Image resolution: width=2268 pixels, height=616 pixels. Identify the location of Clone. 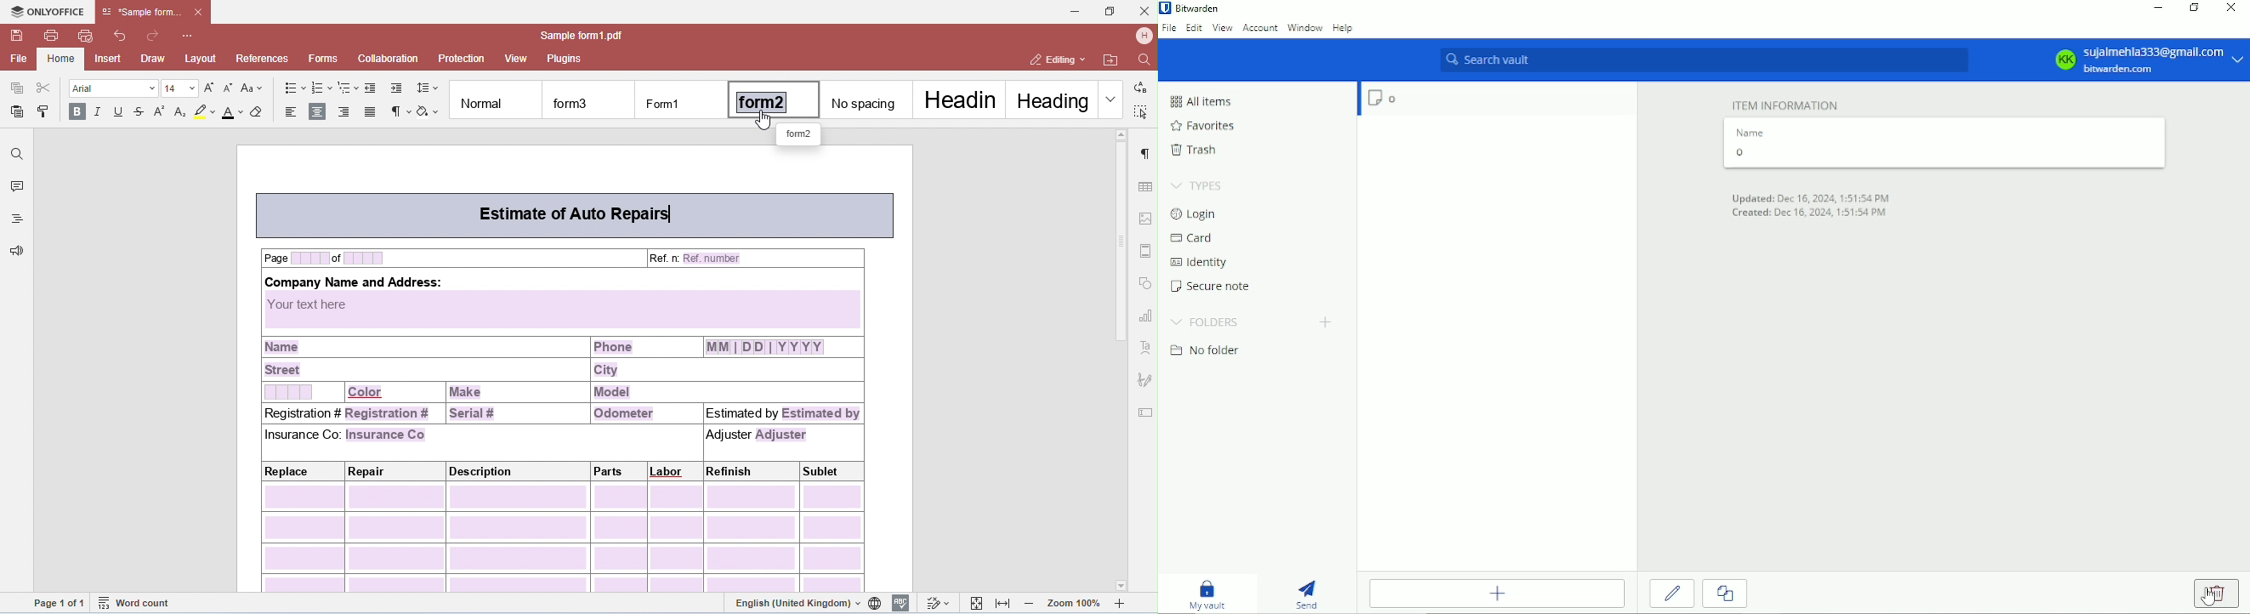
(1726, 595).